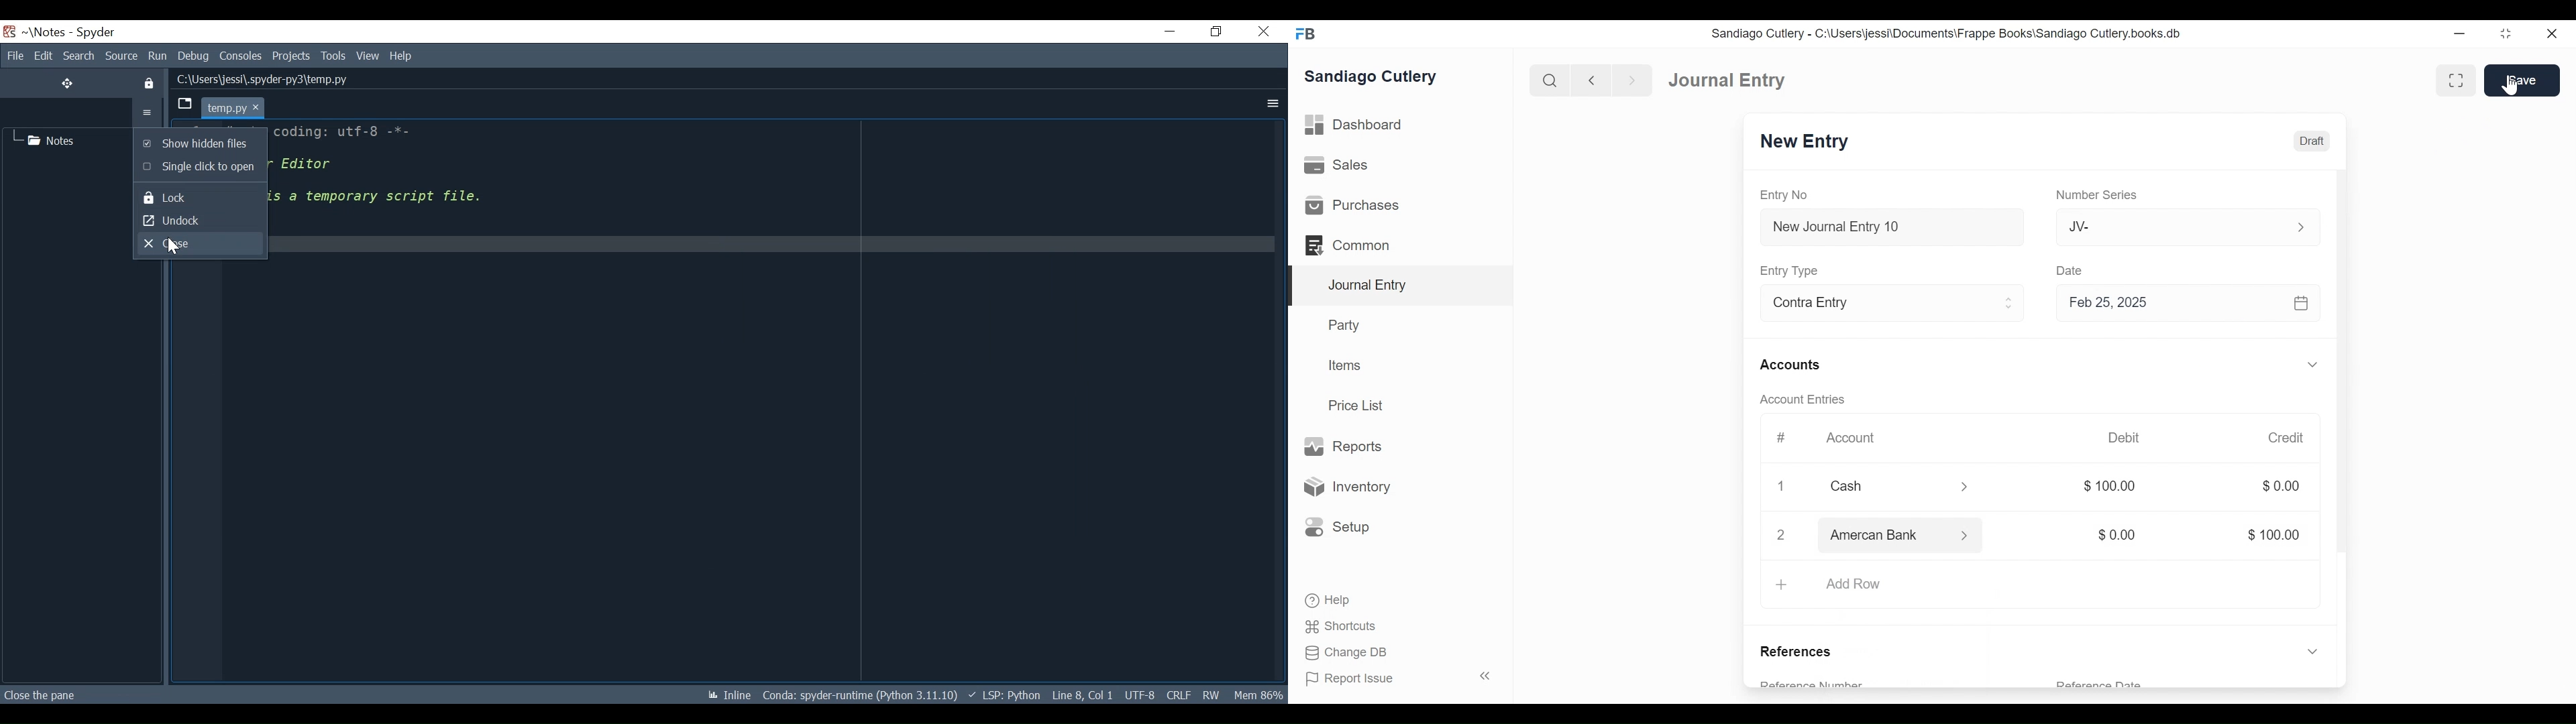  I want to click on Setup, so click(1338, 526).